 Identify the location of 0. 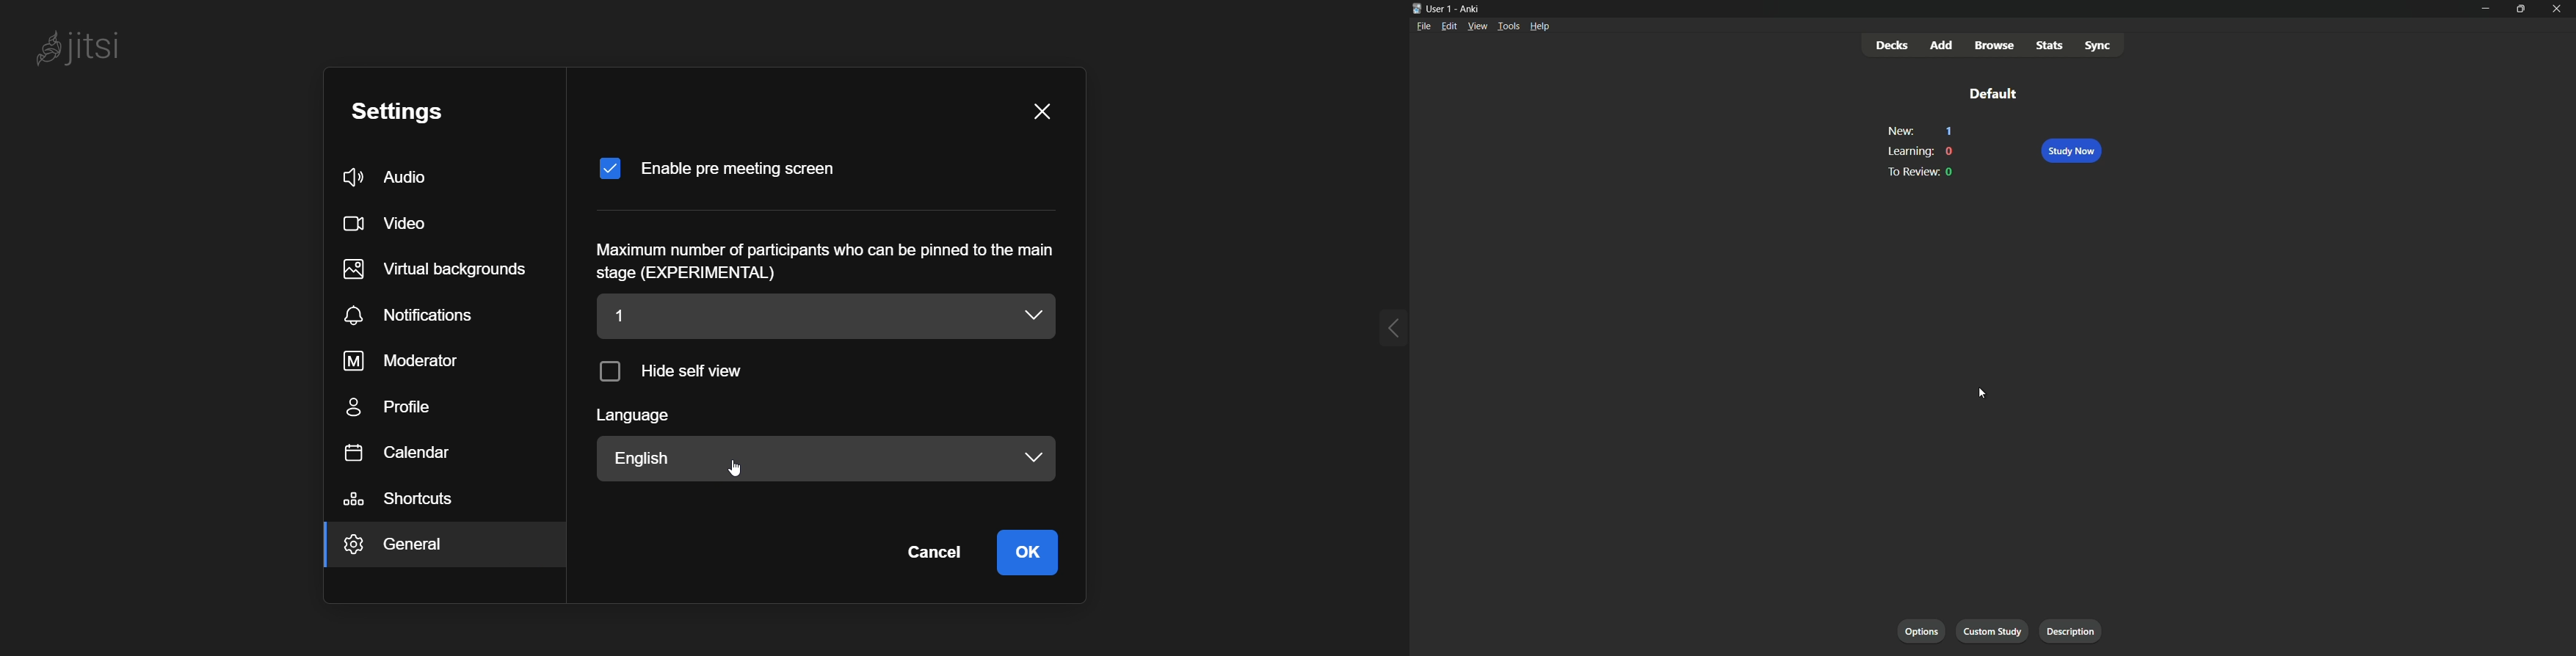
(1952, 172).